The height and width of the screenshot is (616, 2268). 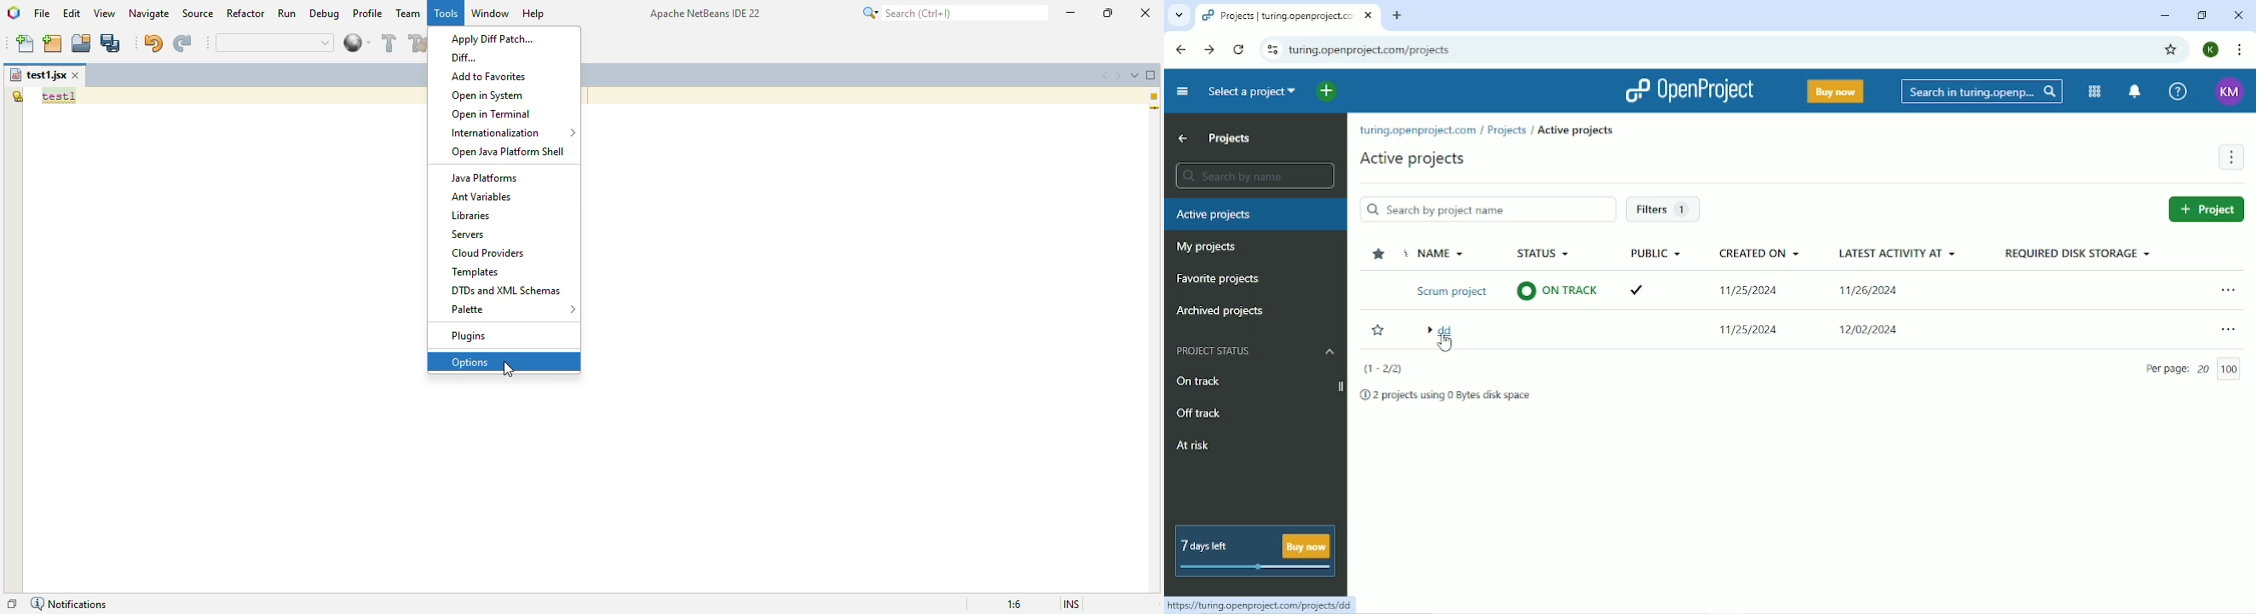 What do you see at coordinates (1835, 91) in the screenshot?
I see `Buy now` at bounding box center [1835, 91].